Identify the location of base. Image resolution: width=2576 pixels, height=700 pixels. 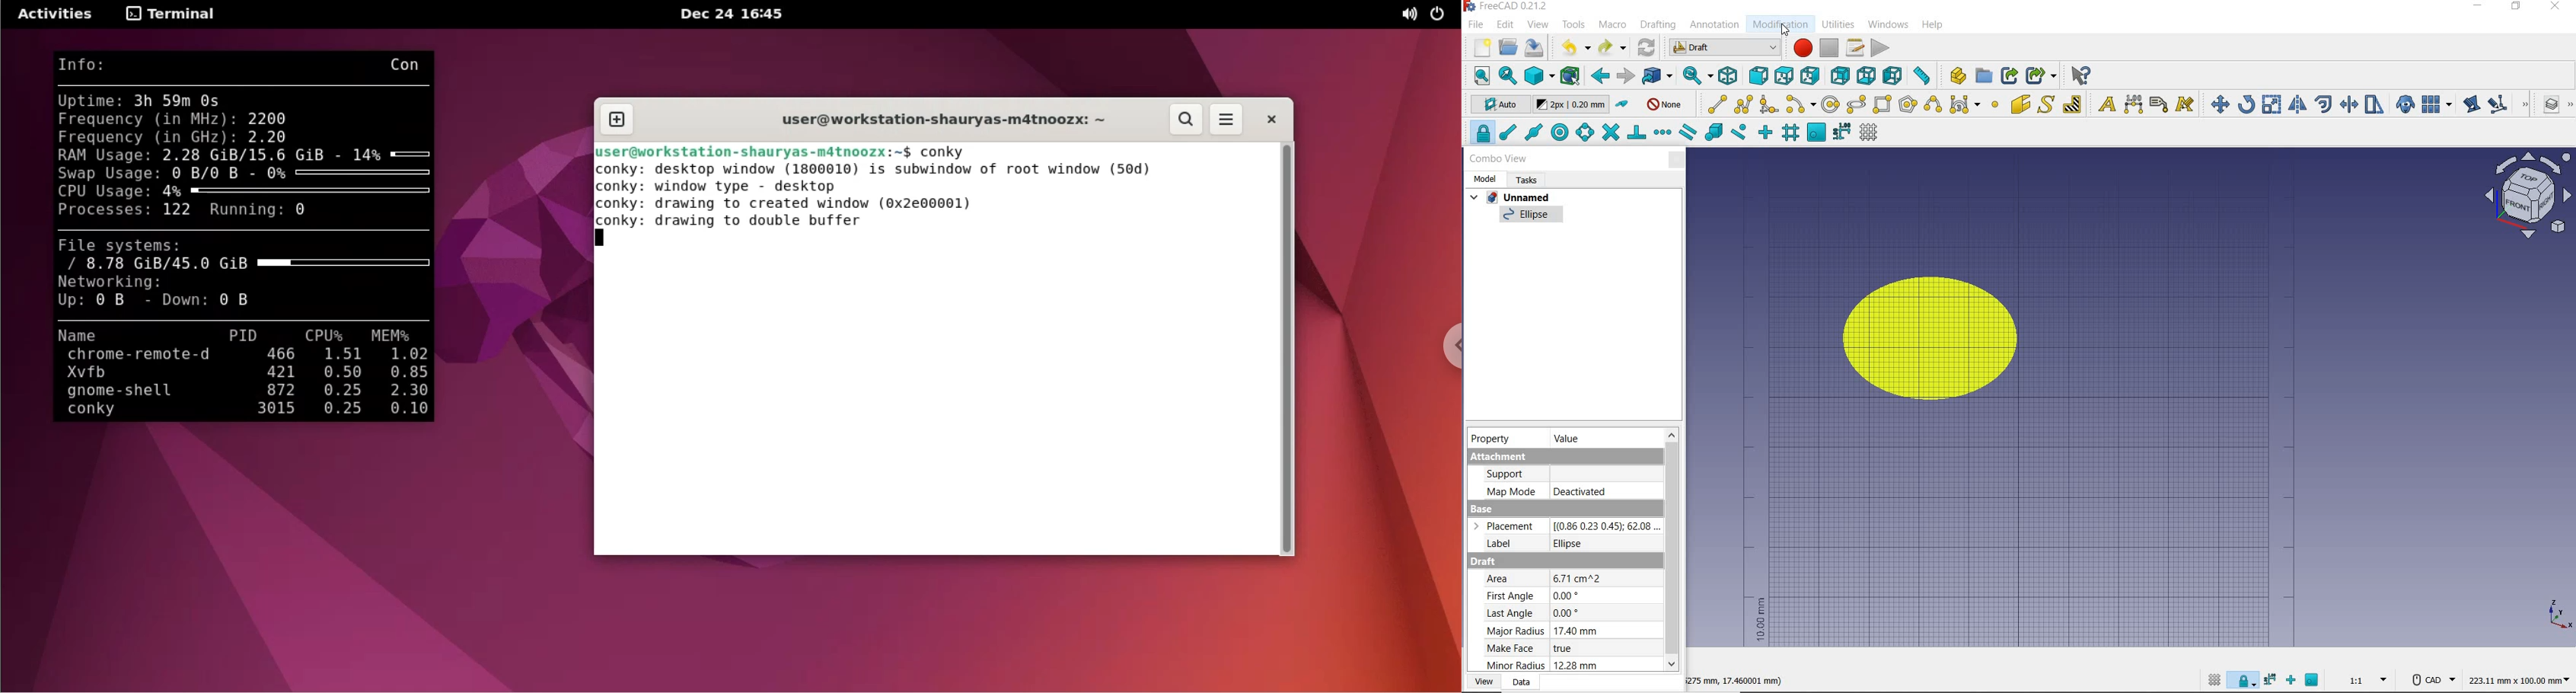
(1563, 529).